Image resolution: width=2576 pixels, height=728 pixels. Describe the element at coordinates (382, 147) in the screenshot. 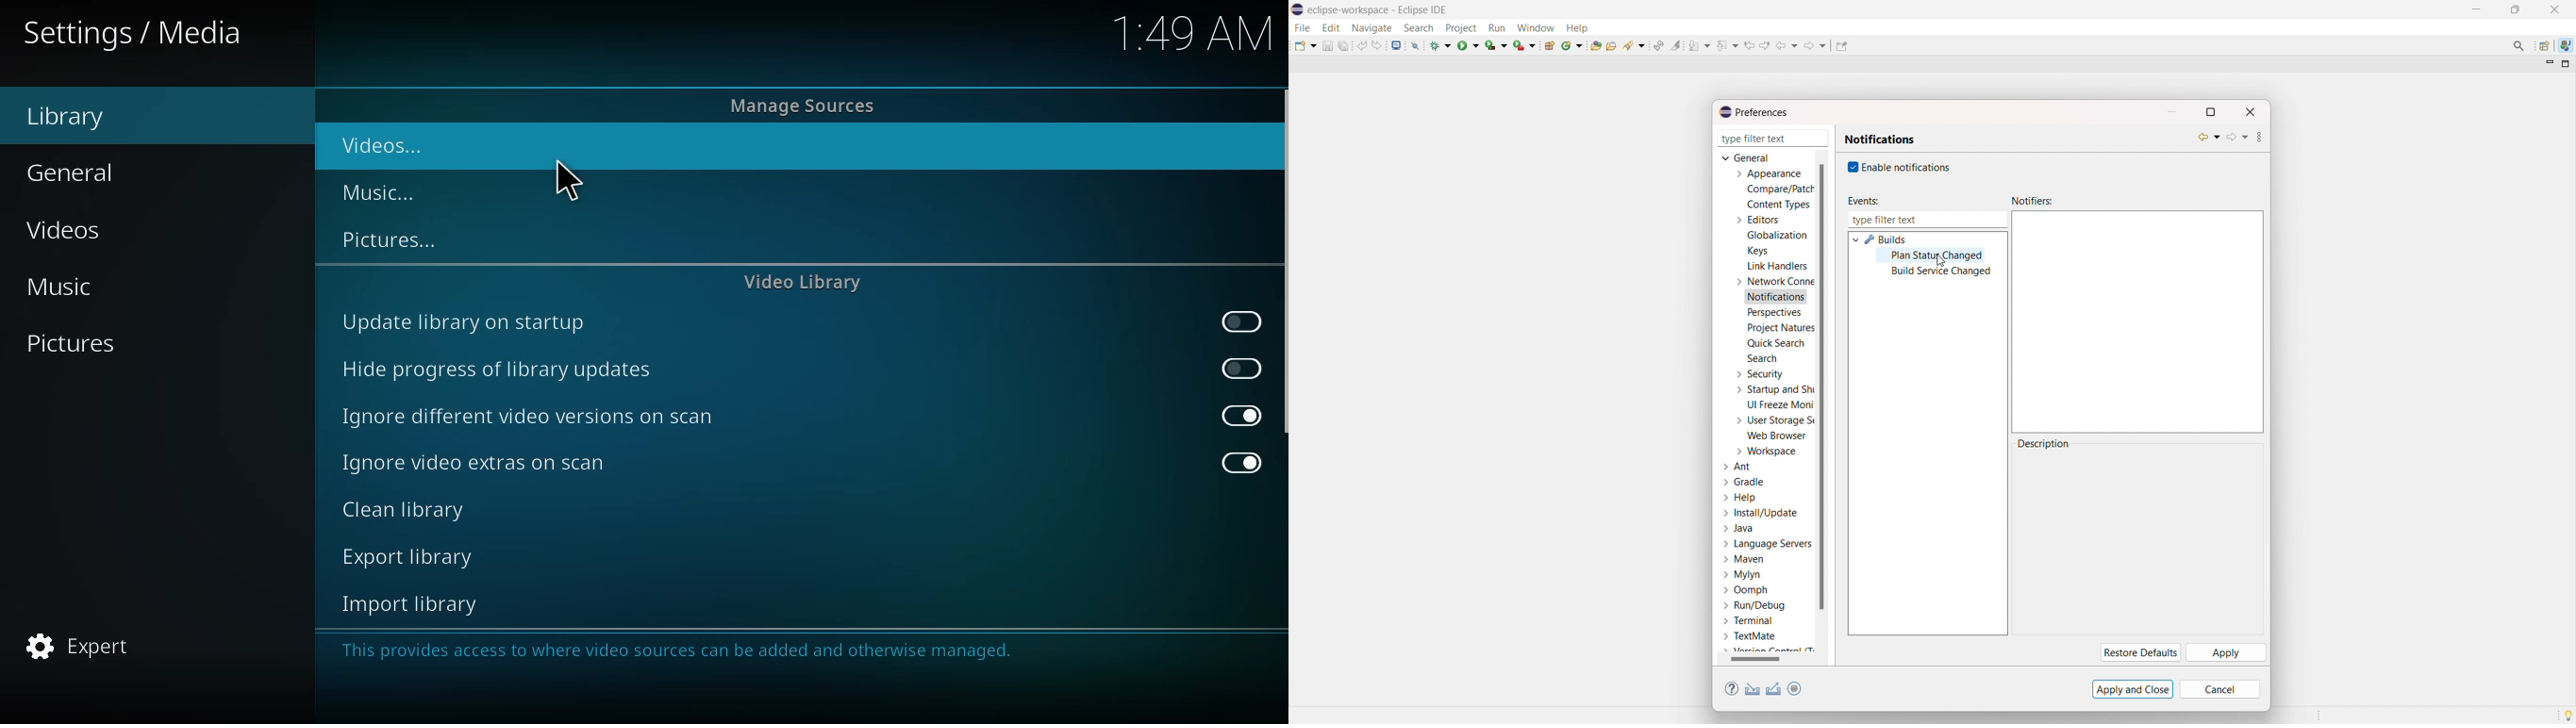

I see `videos` at that location.